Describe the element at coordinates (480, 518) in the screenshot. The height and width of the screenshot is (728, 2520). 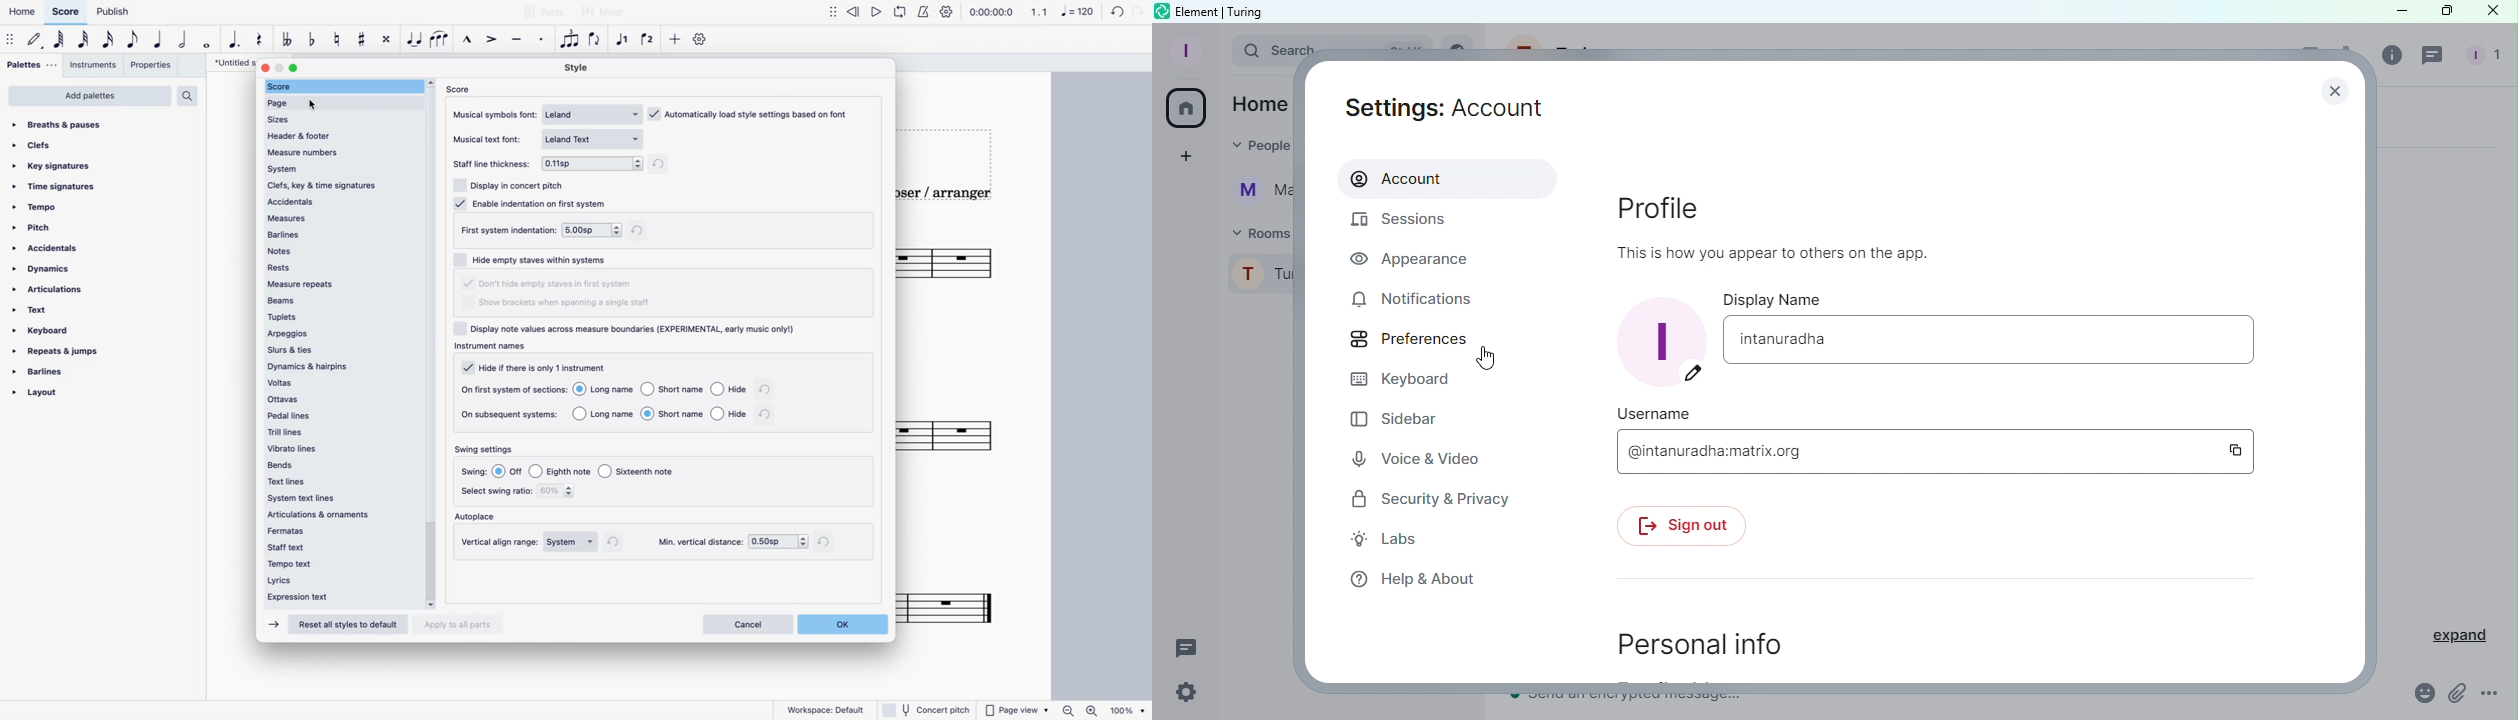
I see `autoplace` at that location.